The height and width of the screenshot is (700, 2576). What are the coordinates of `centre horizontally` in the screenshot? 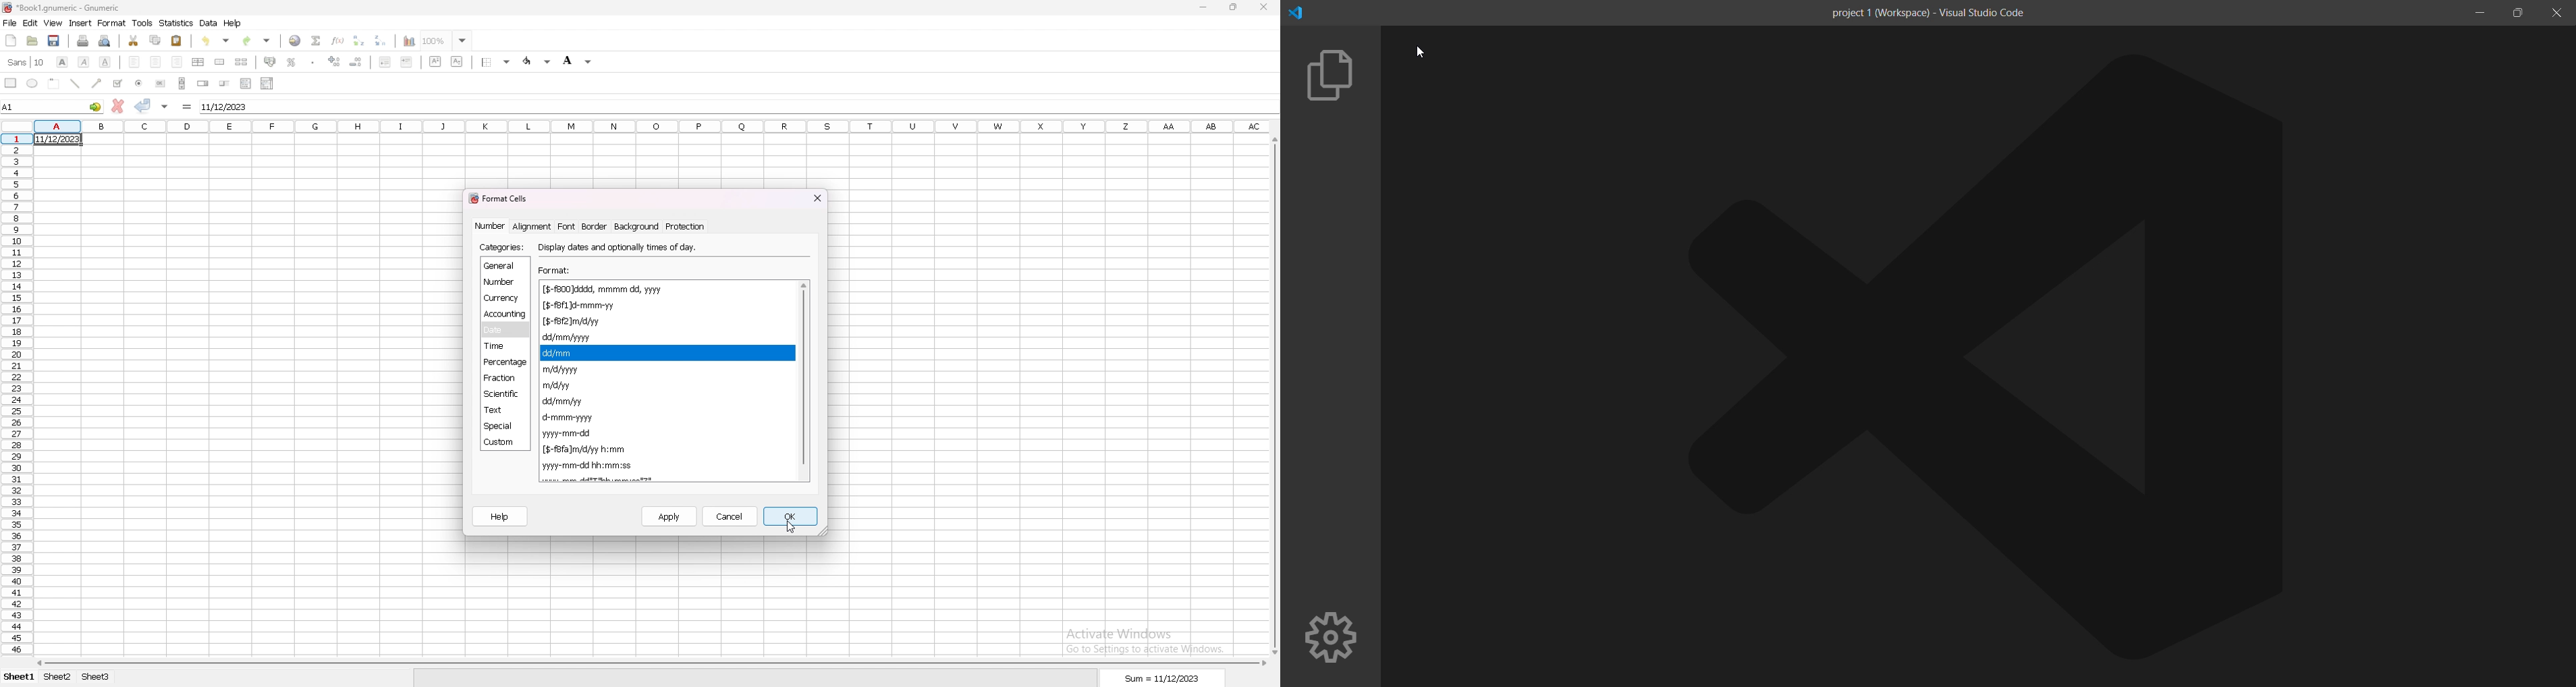 It's located at (198, 62).